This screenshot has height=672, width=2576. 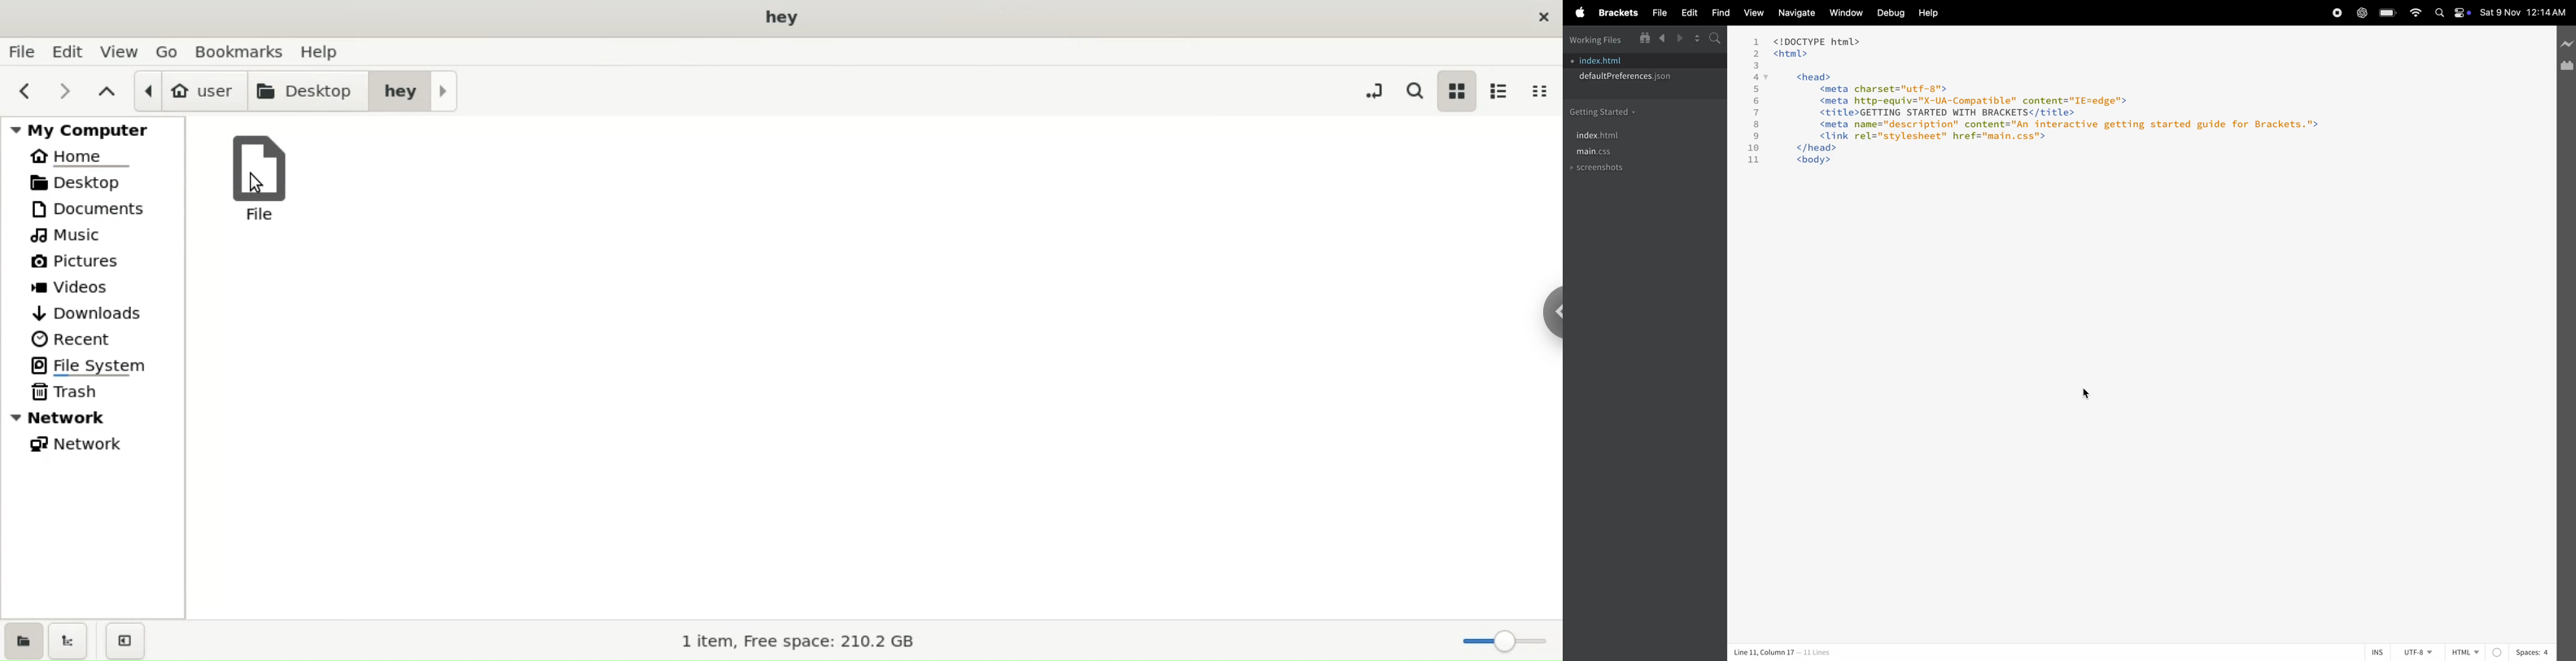 I want to click on find, so click(x=1715, y=13).